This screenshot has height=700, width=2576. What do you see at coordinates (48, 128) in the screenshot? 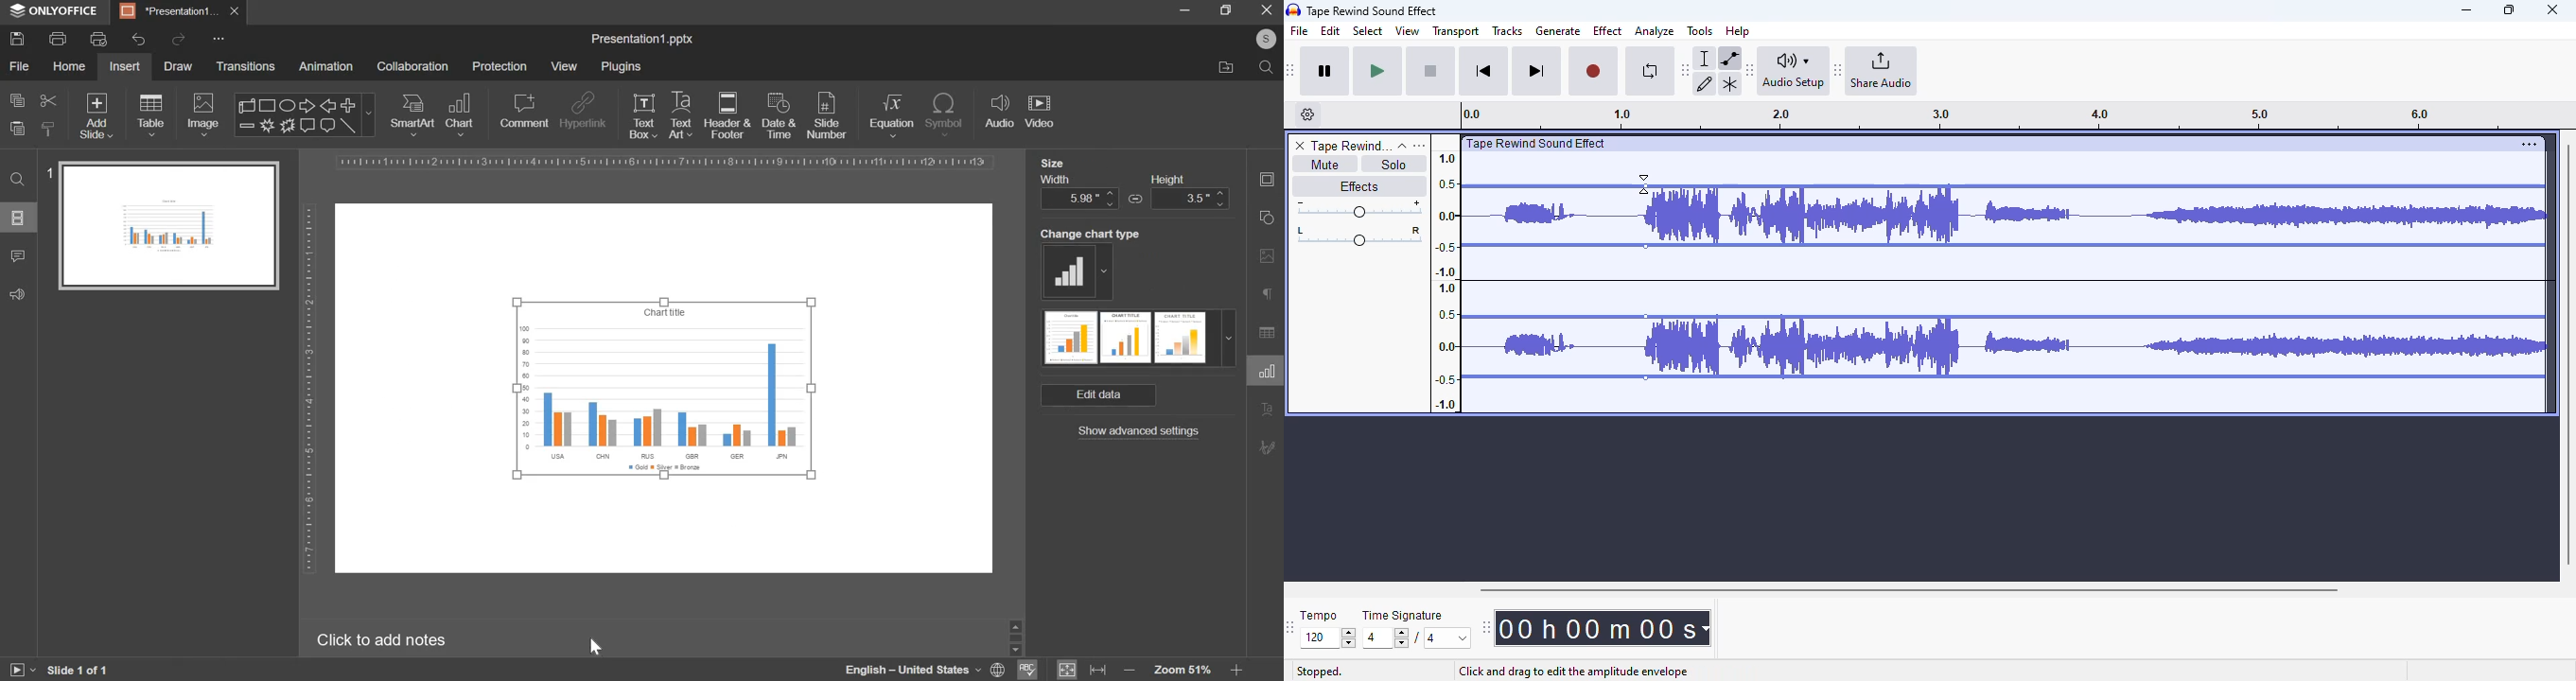
I see `copy style` at bounding box center [48, 128].